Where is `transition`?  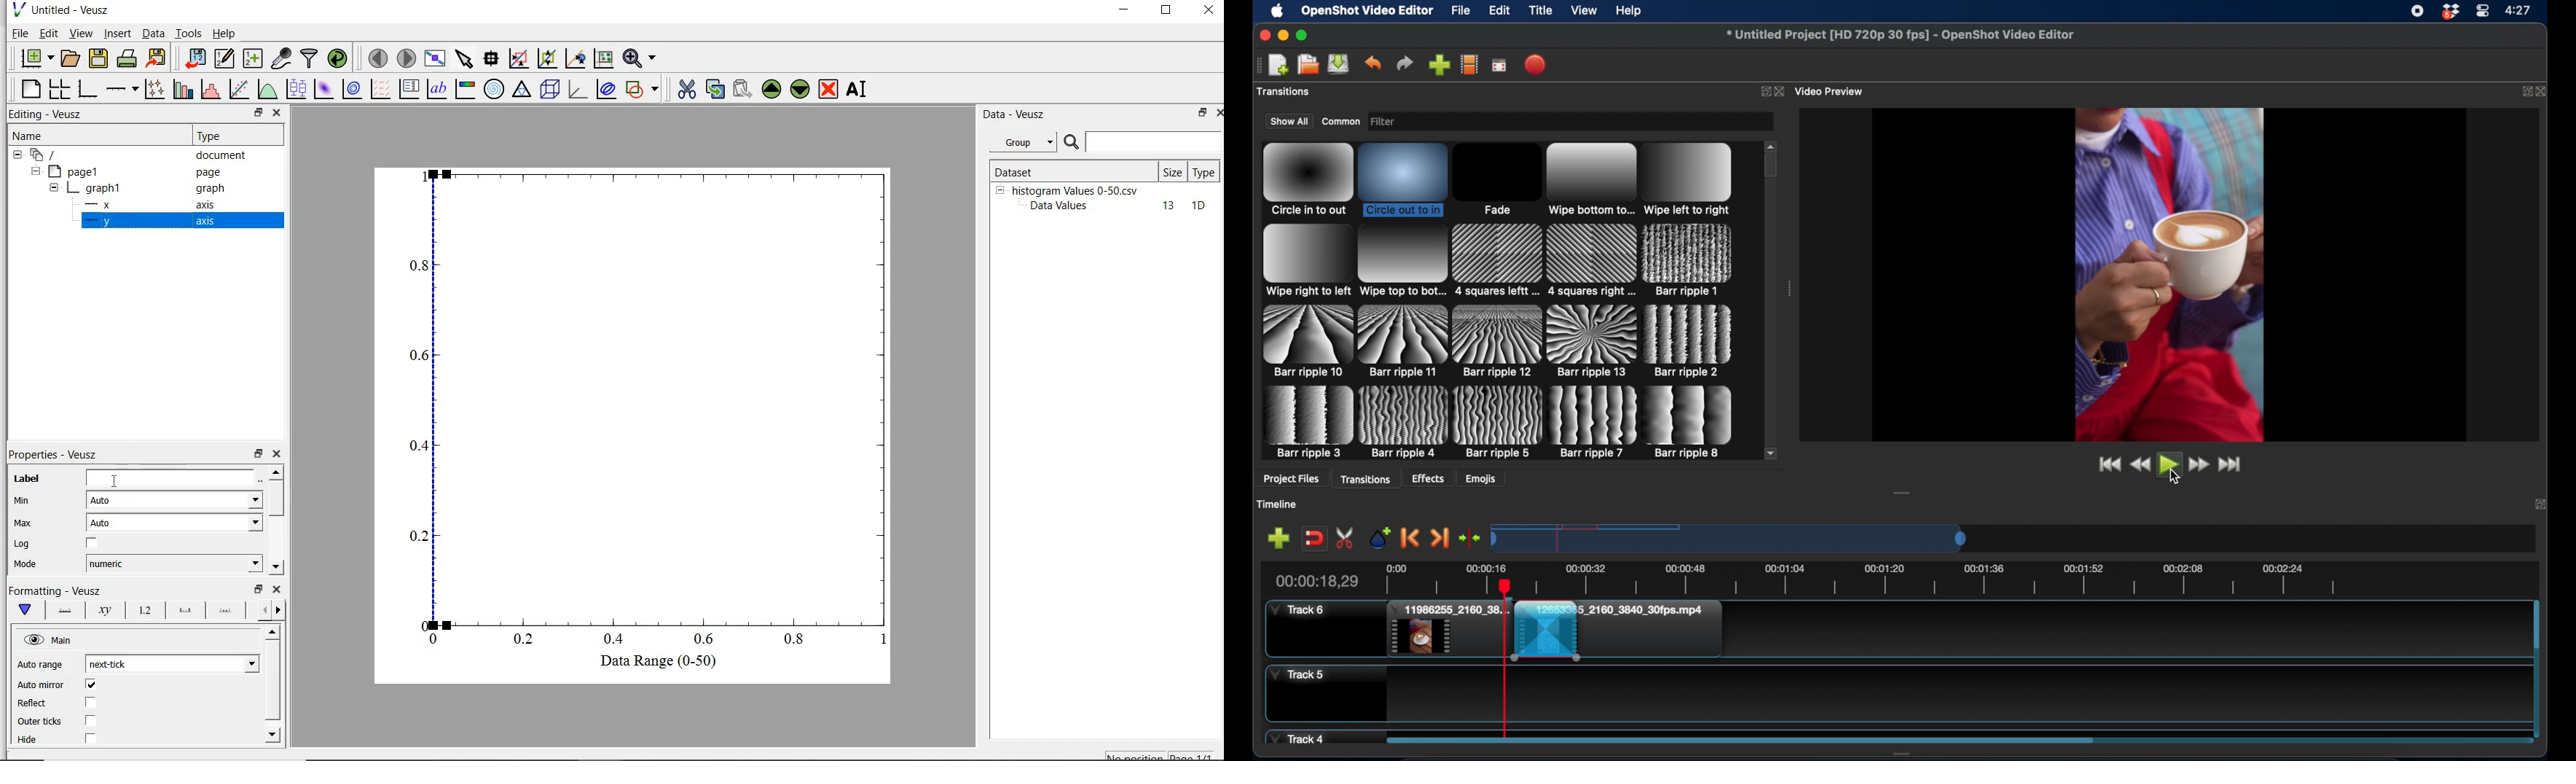
transition is located at coordinates (1306, 340).